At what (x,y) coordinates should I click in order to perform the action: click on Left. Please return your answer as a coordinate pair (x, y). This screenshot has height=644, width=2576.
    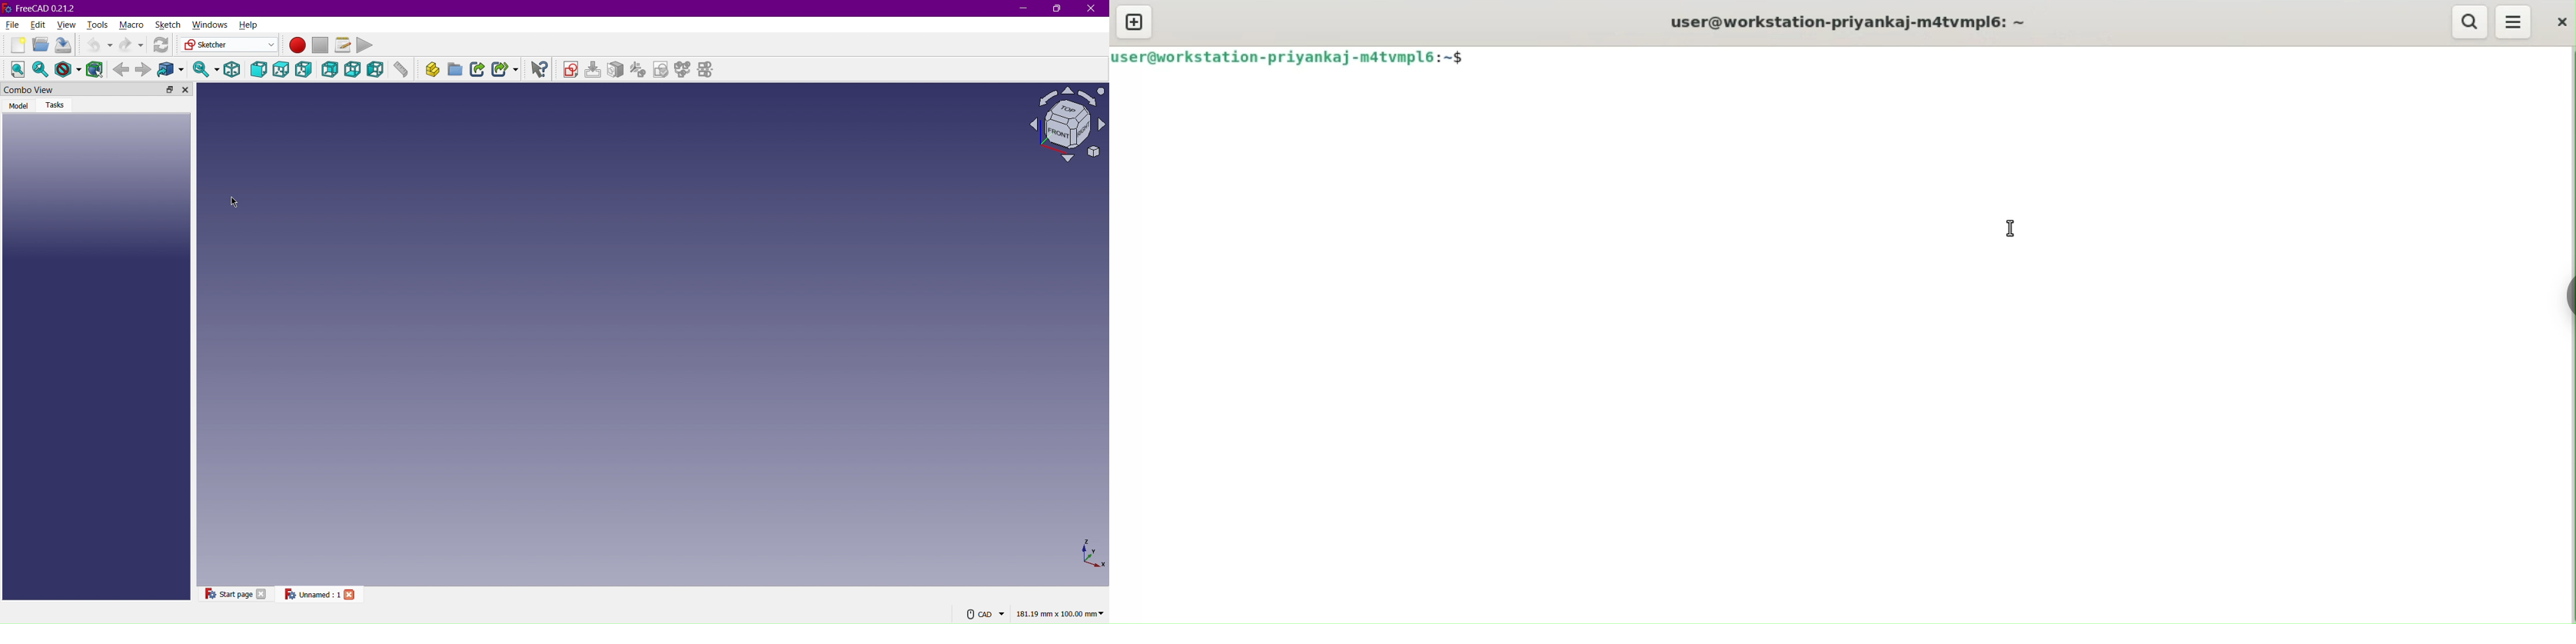
    Looking at the image, I should click on (377, 68).